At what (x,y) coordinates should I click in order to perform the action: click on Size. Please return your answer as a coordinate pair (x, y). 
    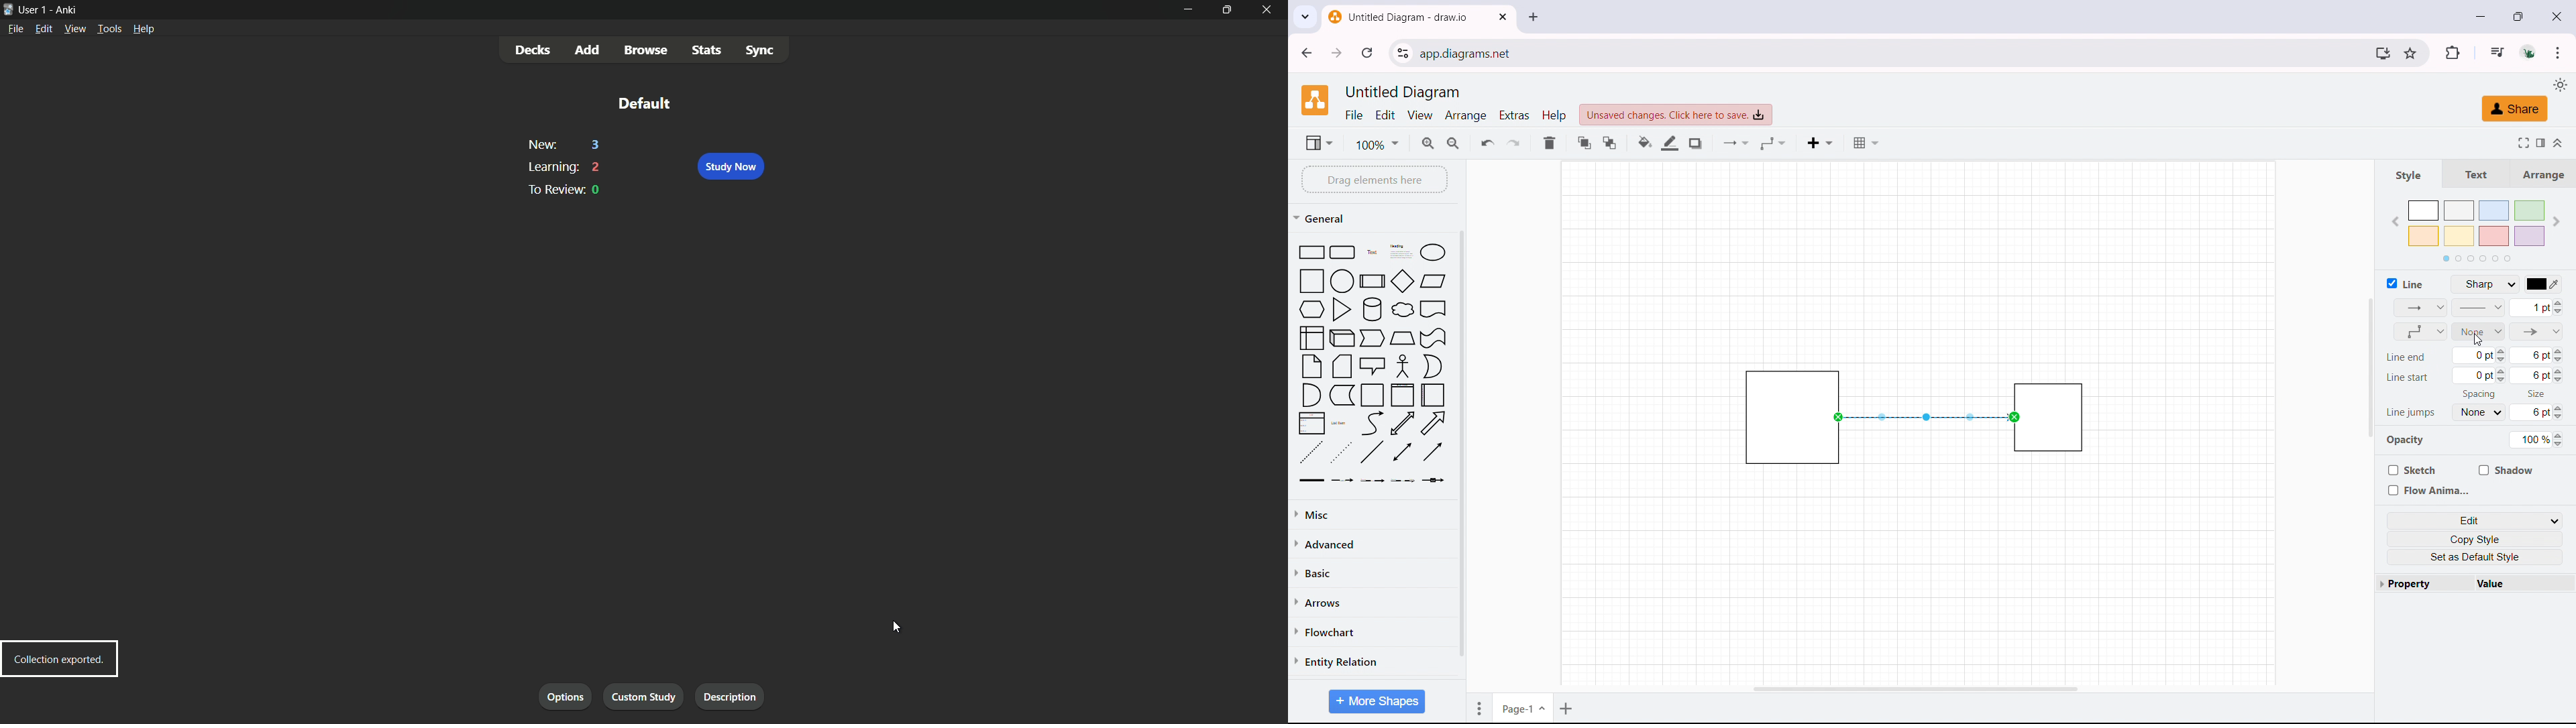
    Looking at the image, I should click on (2534, 393).